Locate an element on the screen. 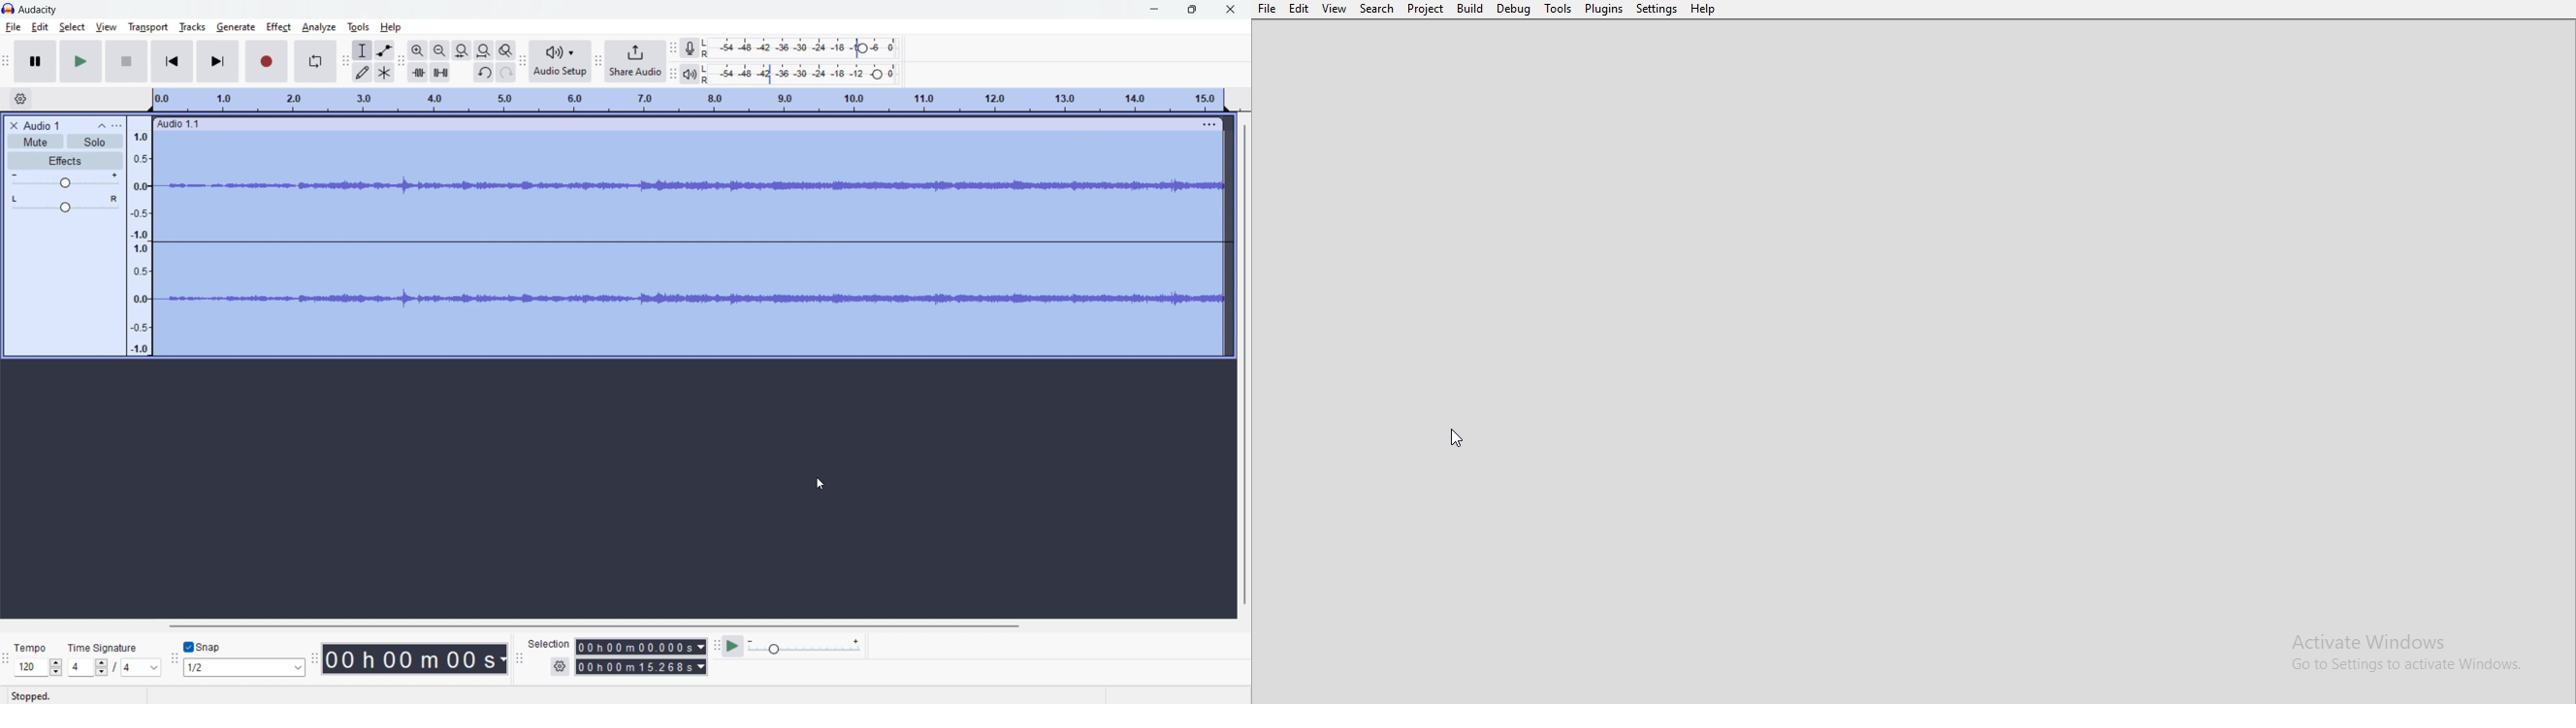  Stopped is located at coordinates (40, 695).